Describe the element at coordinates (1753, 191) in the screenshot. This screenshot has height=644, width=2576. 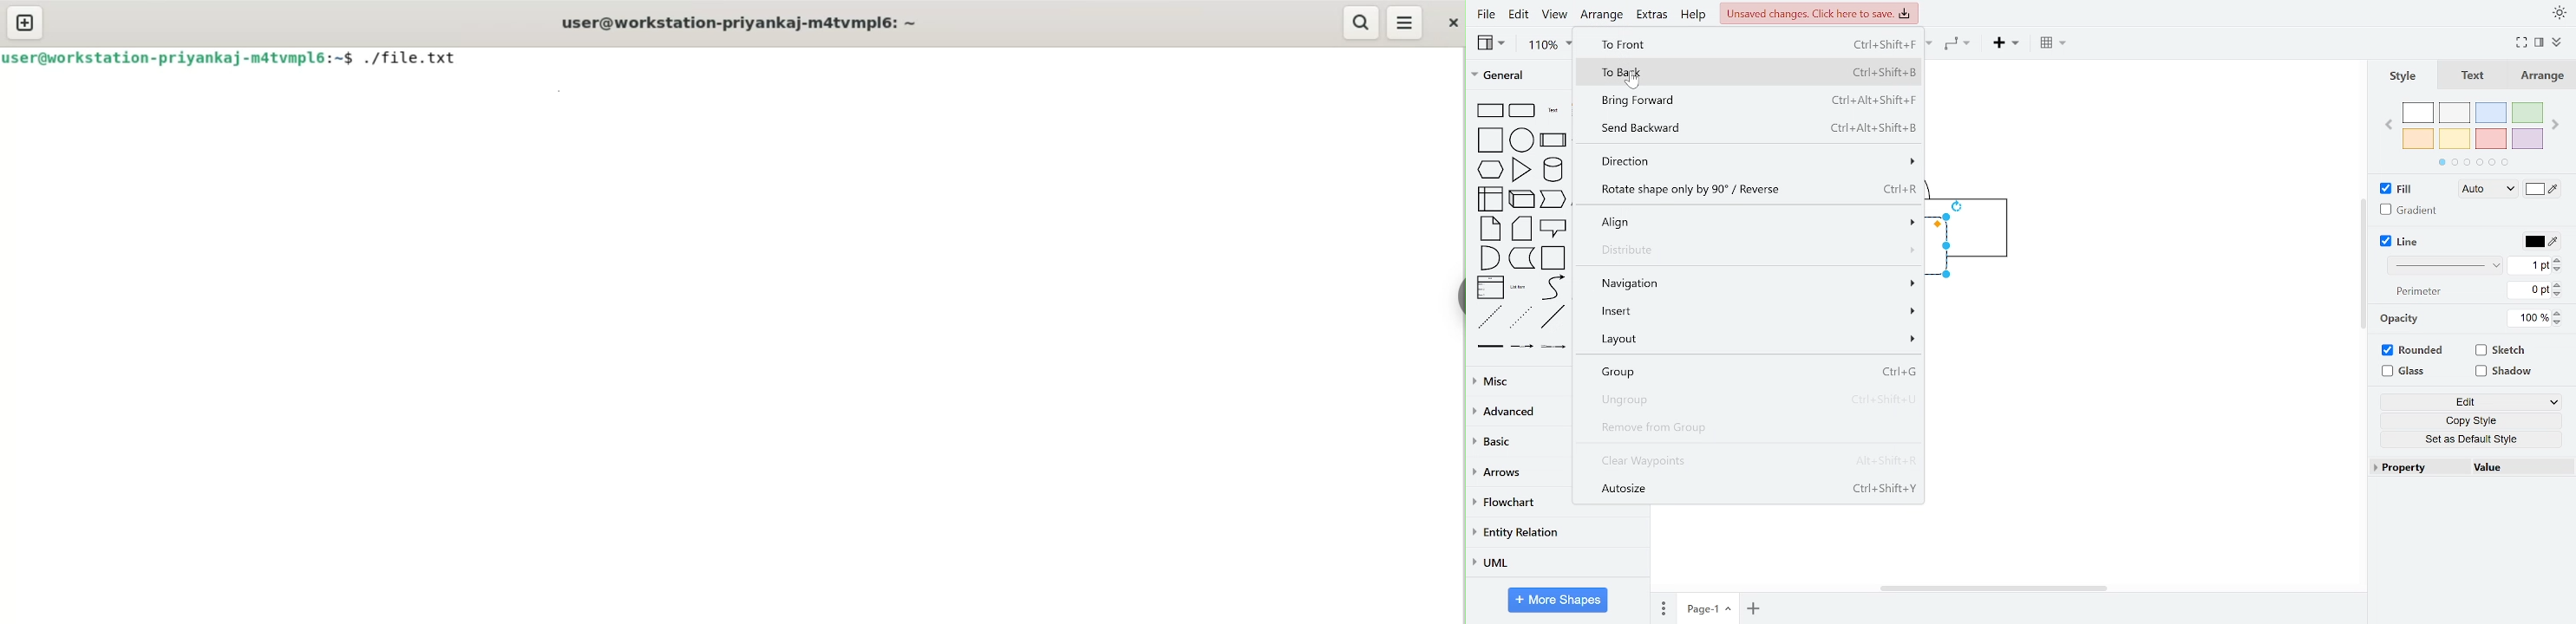
I see `rotate shape only by 90 degree` at that location.